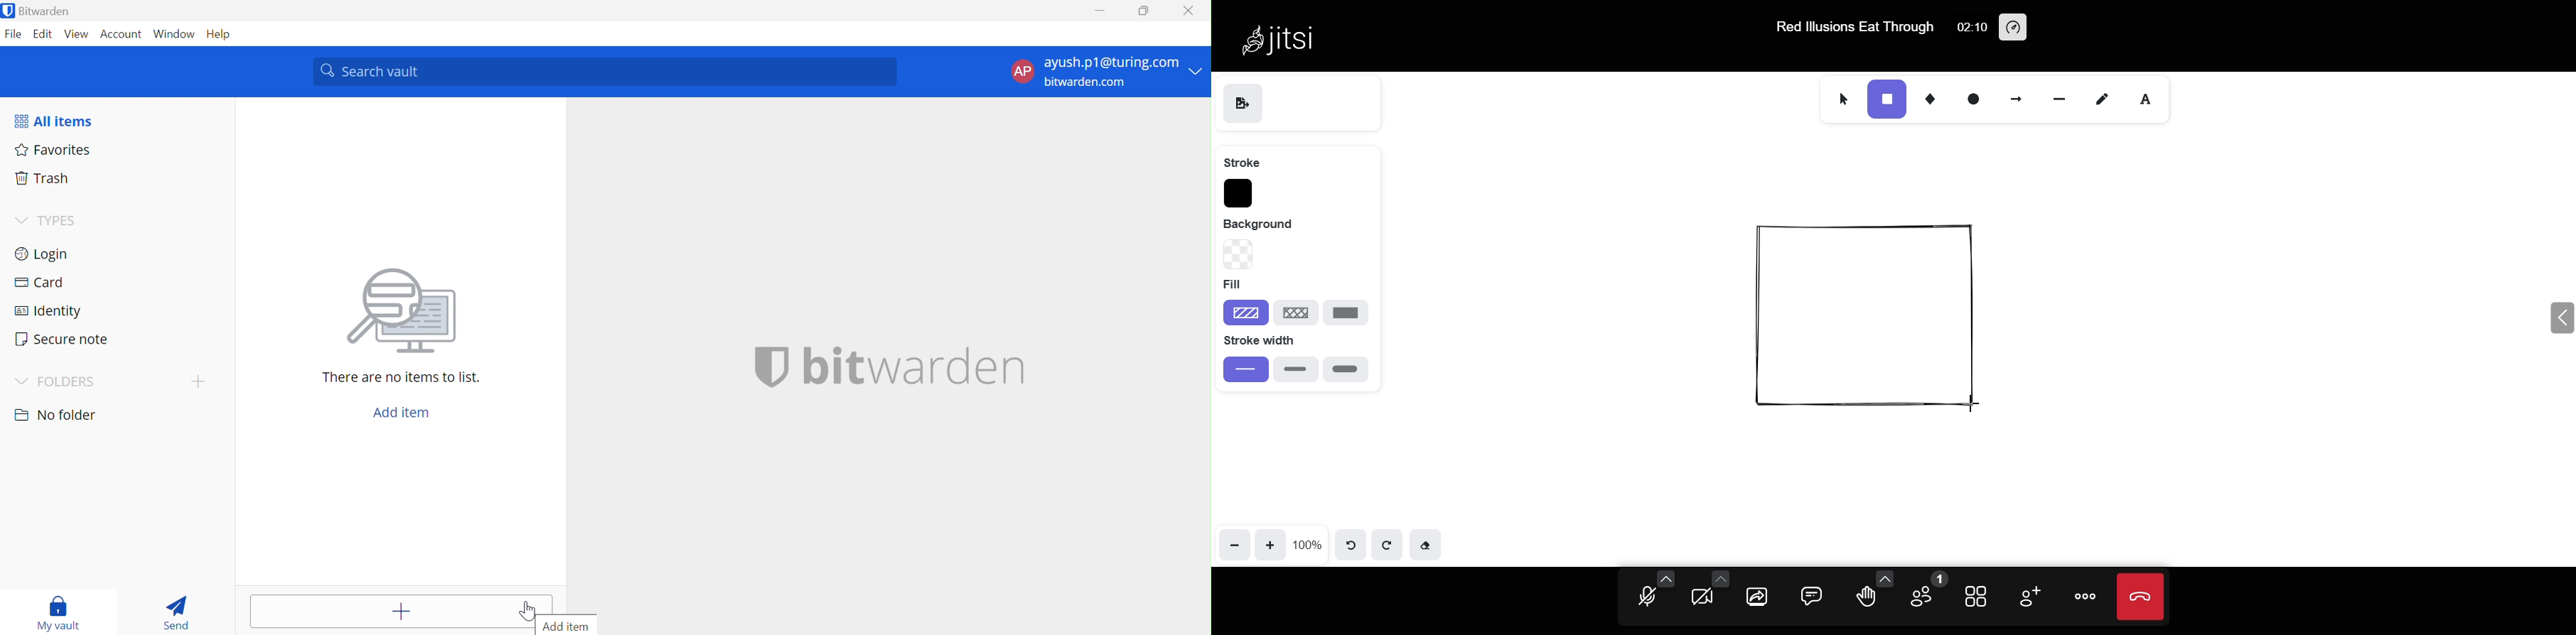 The image size is (2576, 644). What do you see at coordinates (62, 339) in the screenshot?
I see `Secure note` at bounding box center [62, 339].